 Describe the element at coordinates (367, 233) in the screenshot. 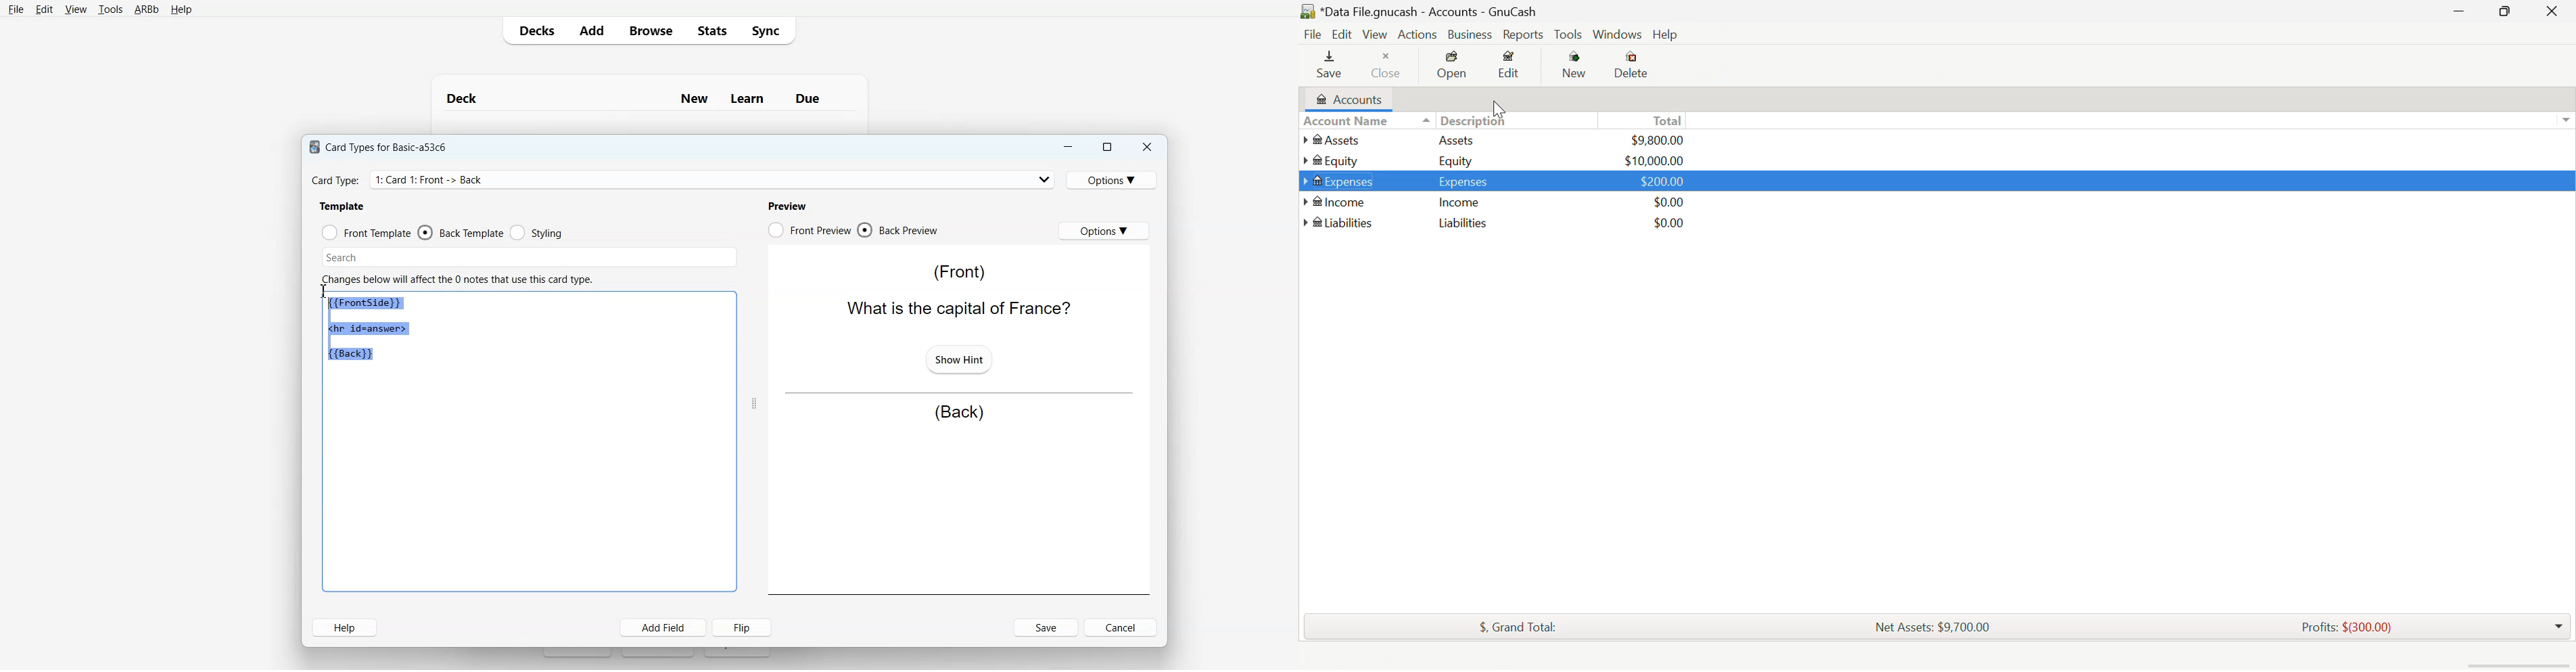

I see `Front Template` at that location.